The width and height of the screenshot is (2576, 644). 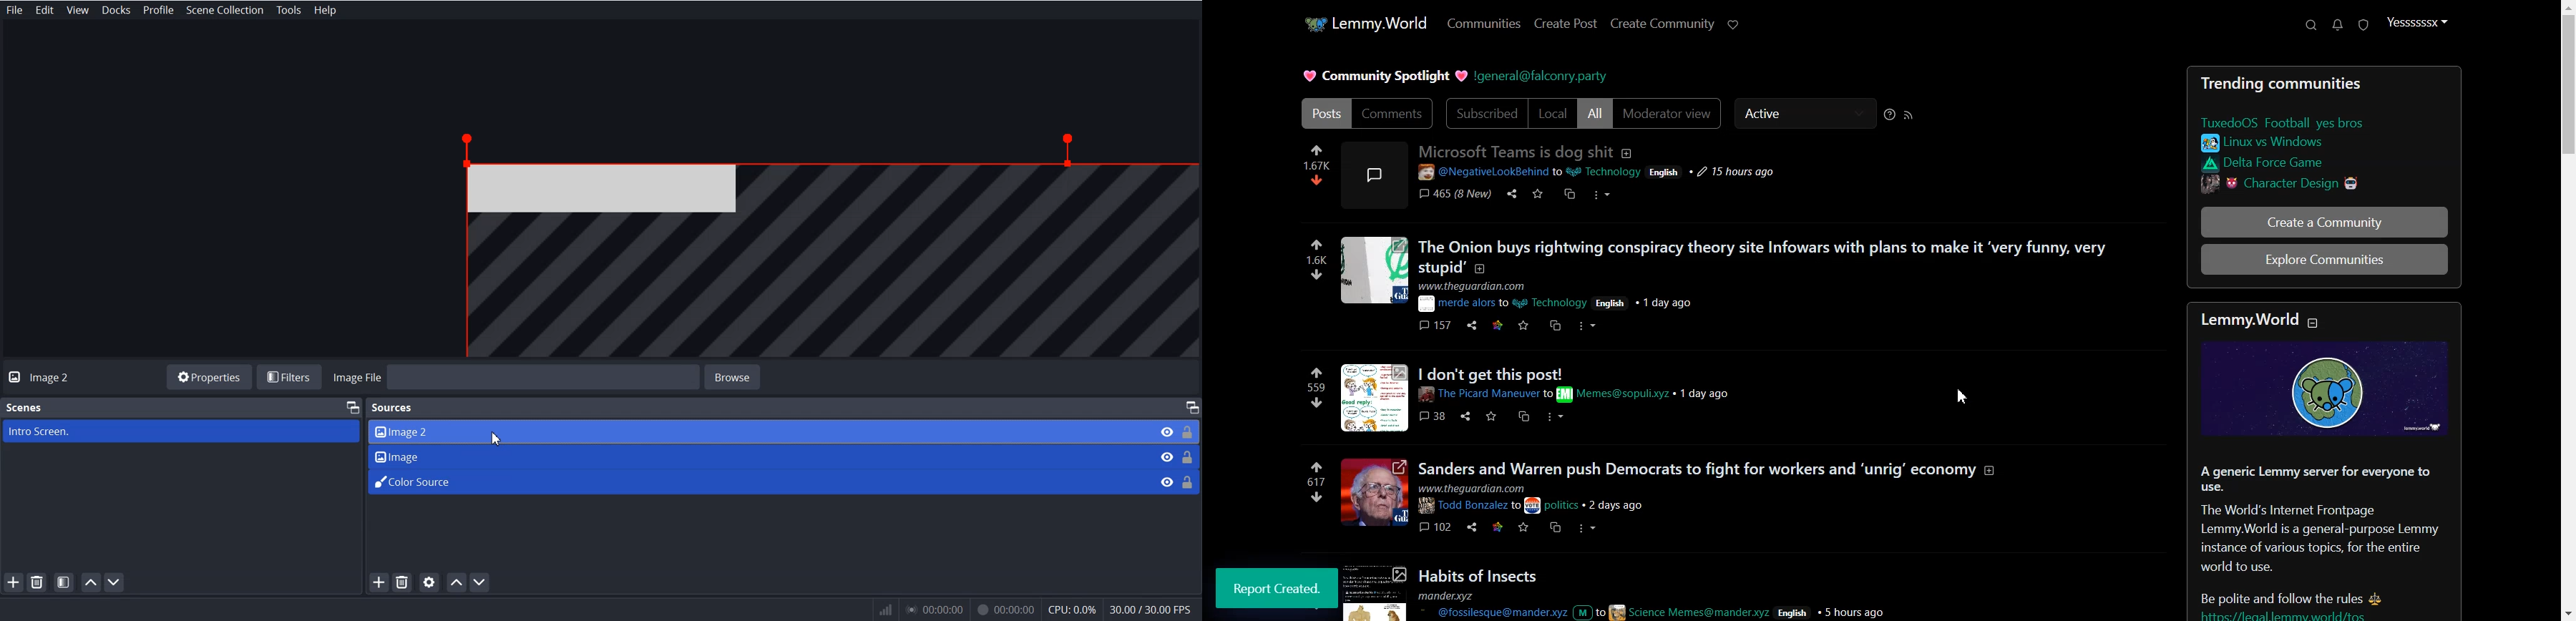 What do you see at coordinates (1191, 408) in the screenshot?
I see `Maximize` at bounding box center [1191, 408].